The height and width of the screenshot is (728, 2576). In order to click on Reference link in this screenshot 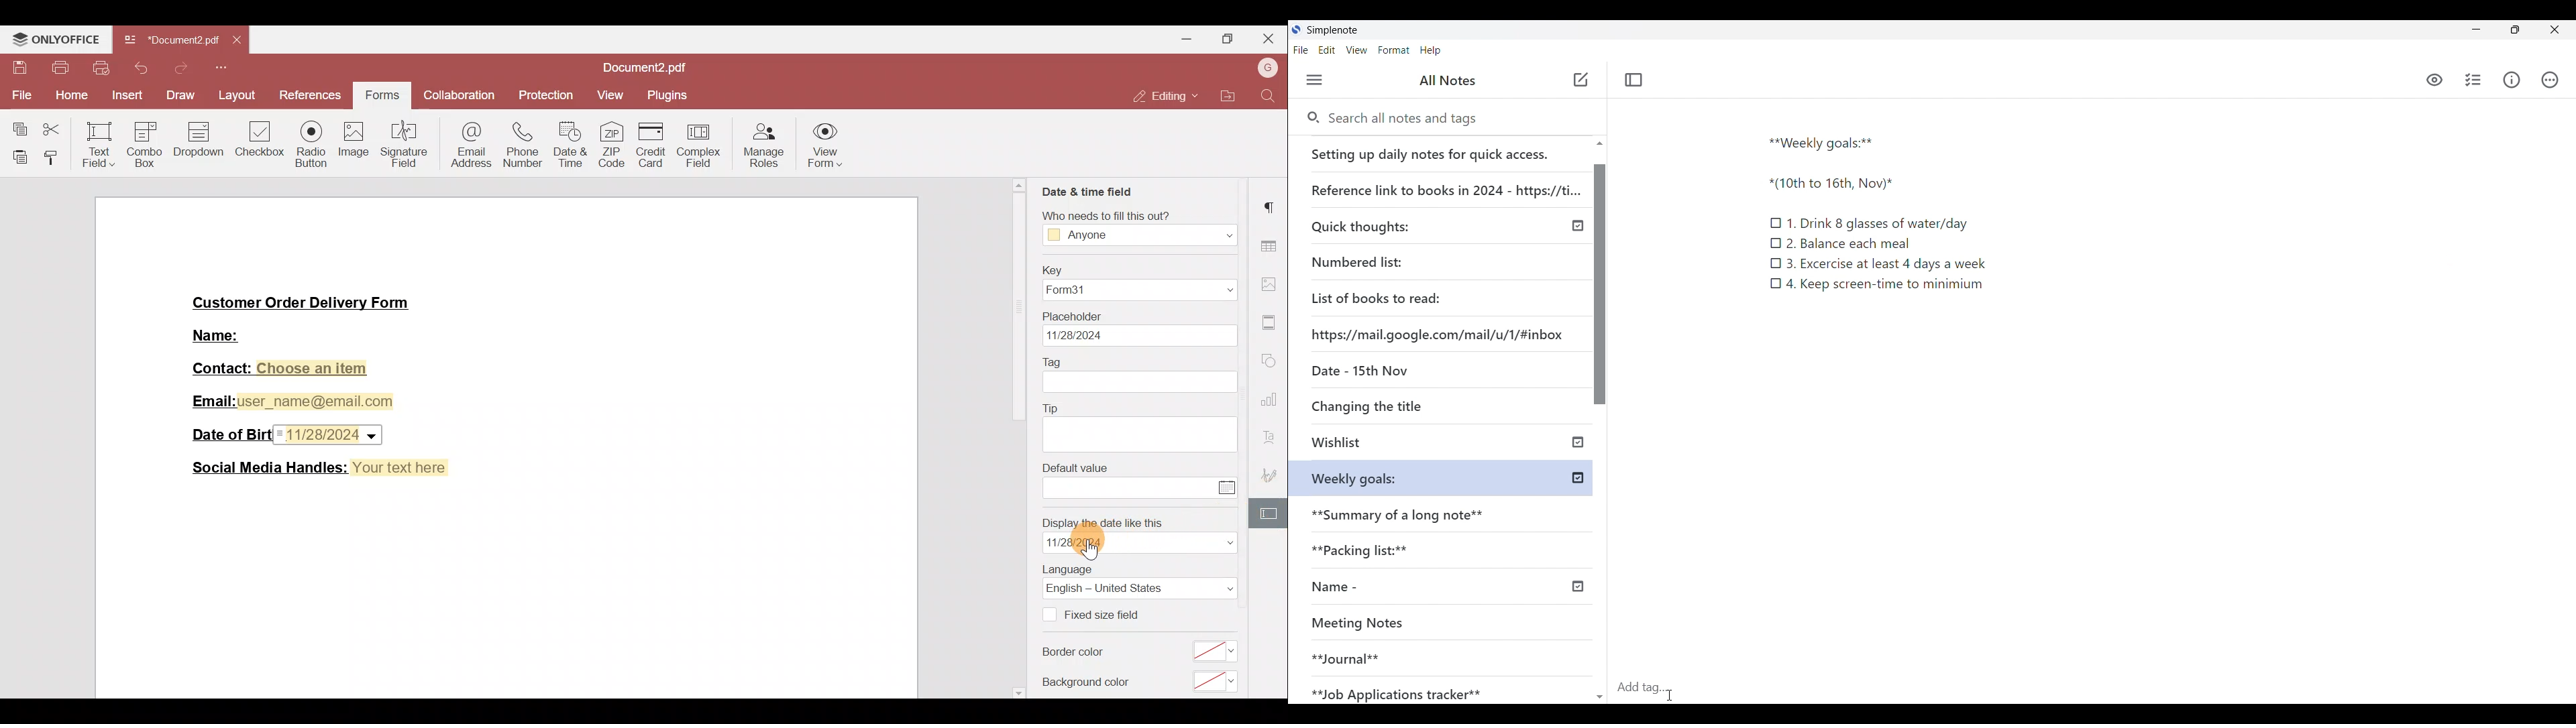, I will do `click(1444, 185)`.